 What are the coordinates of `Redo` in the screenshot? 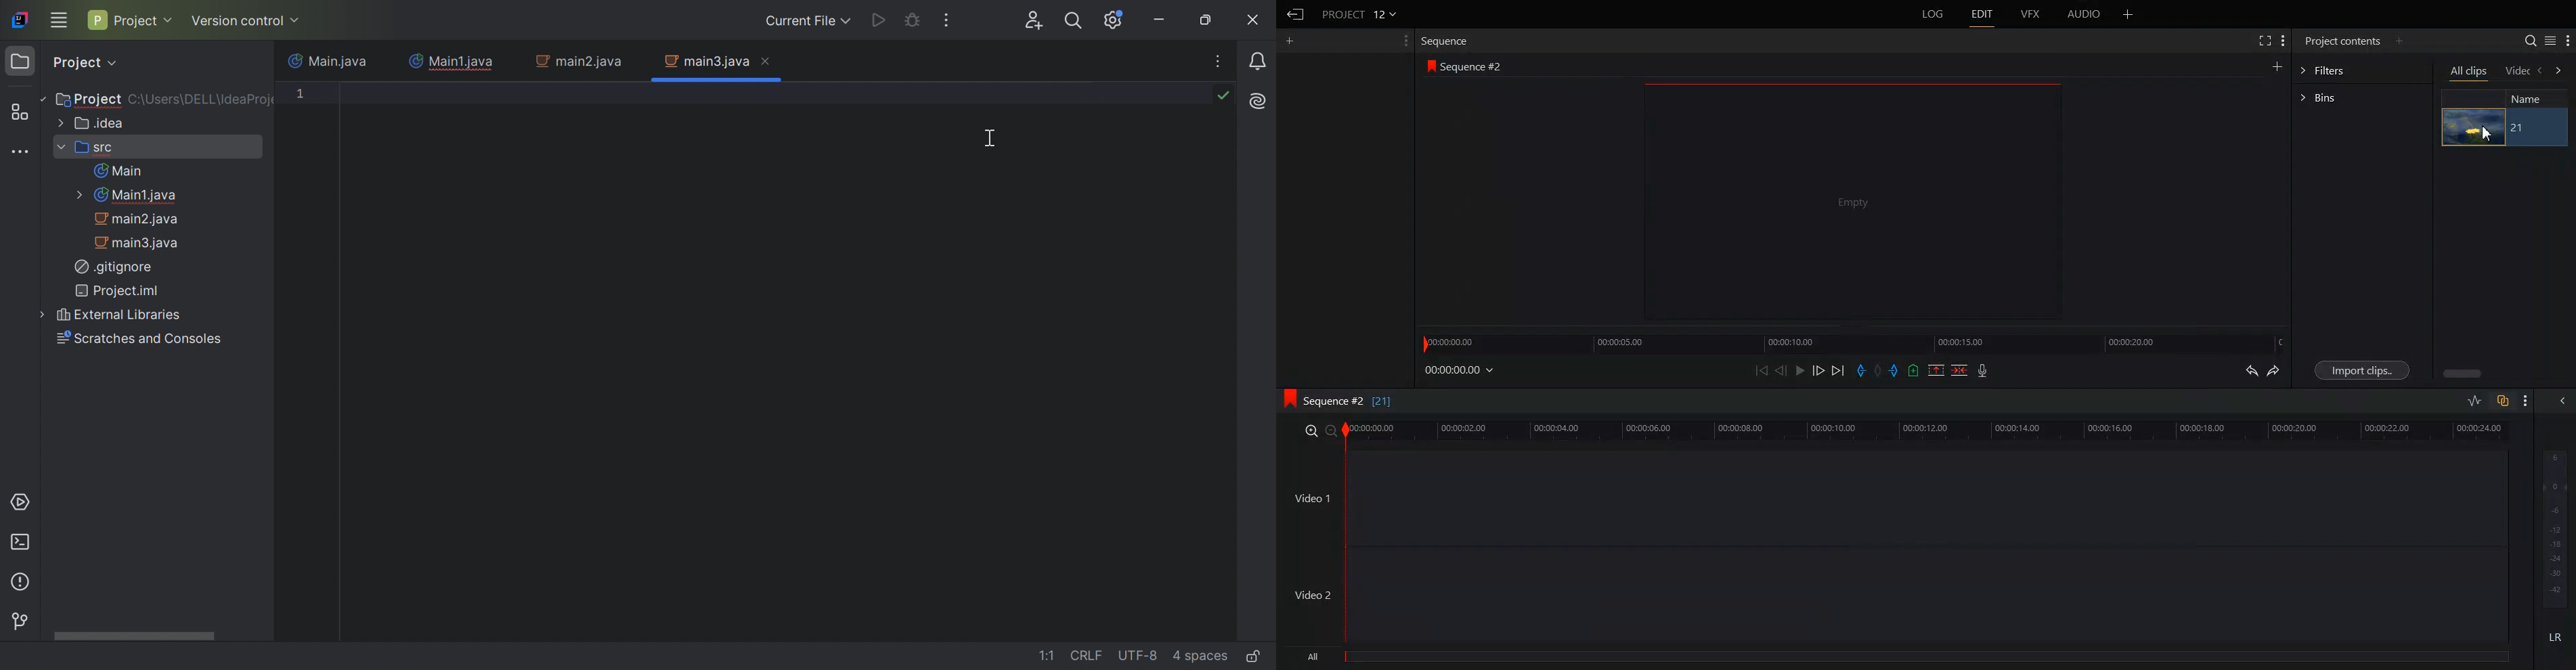 It's located at (2273, 370).